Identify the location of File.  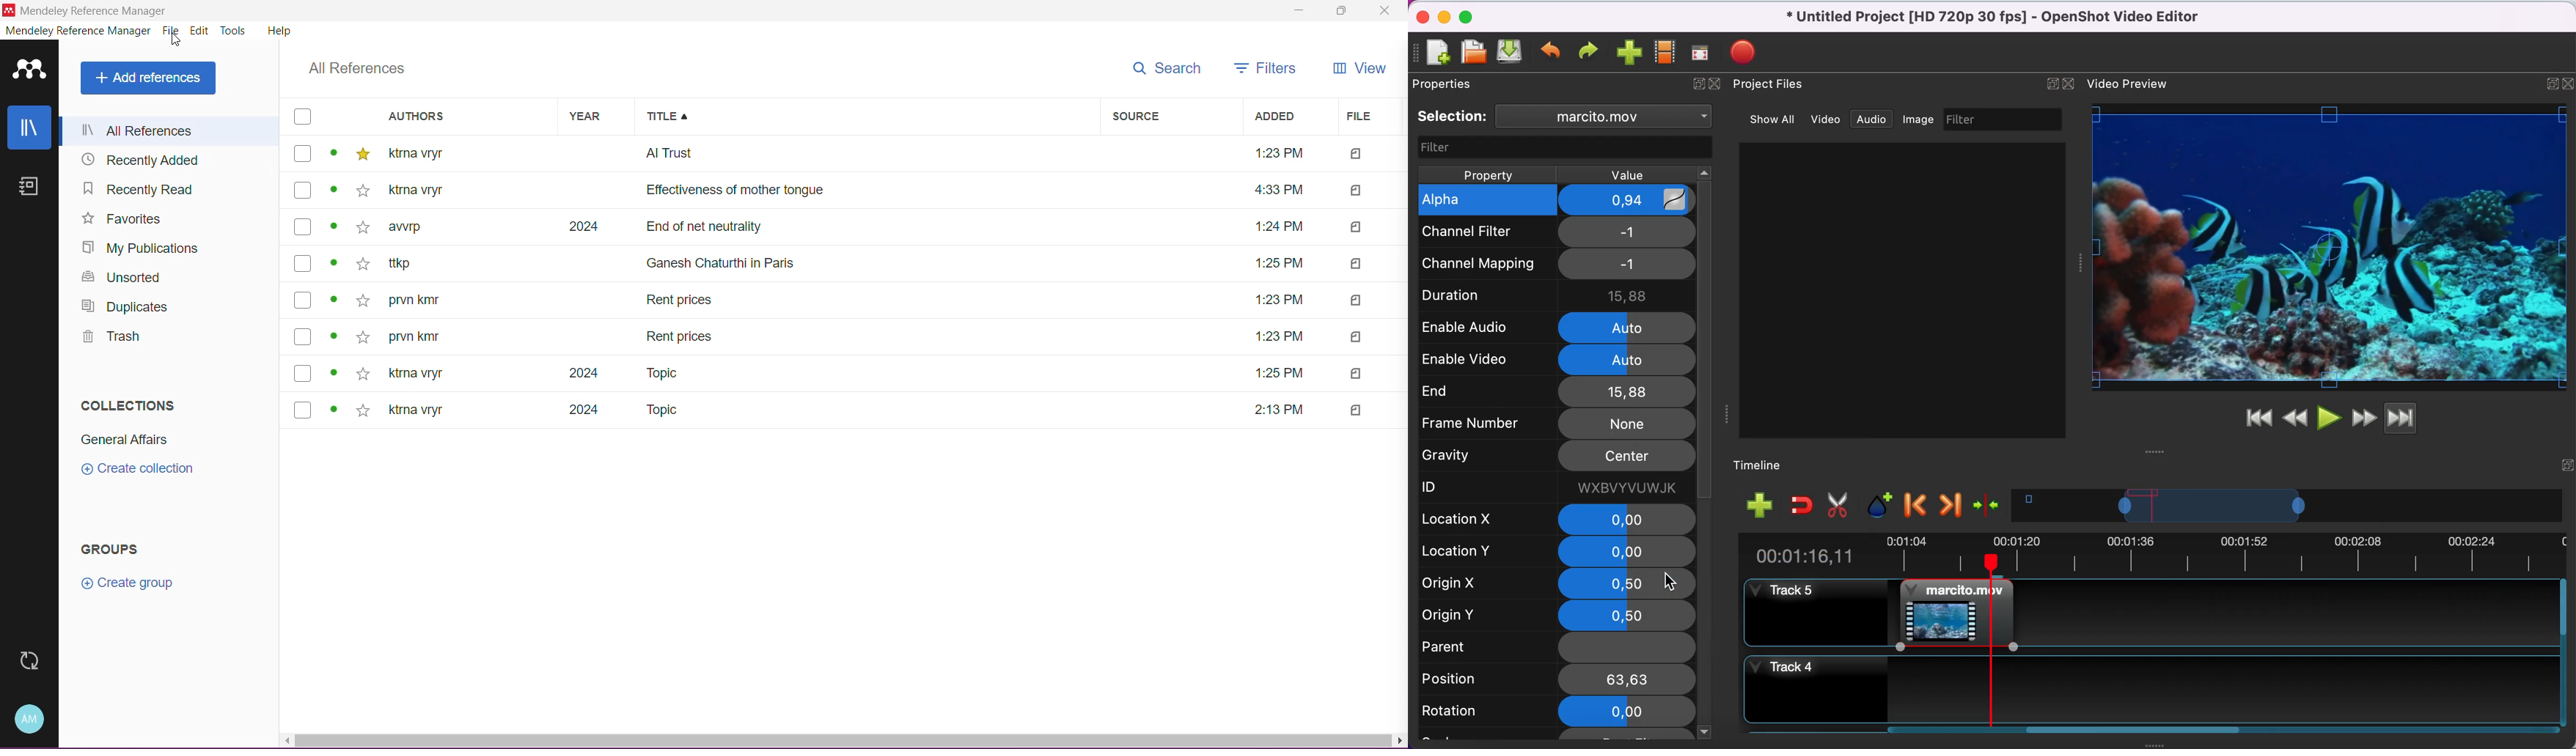
(1366, 117).